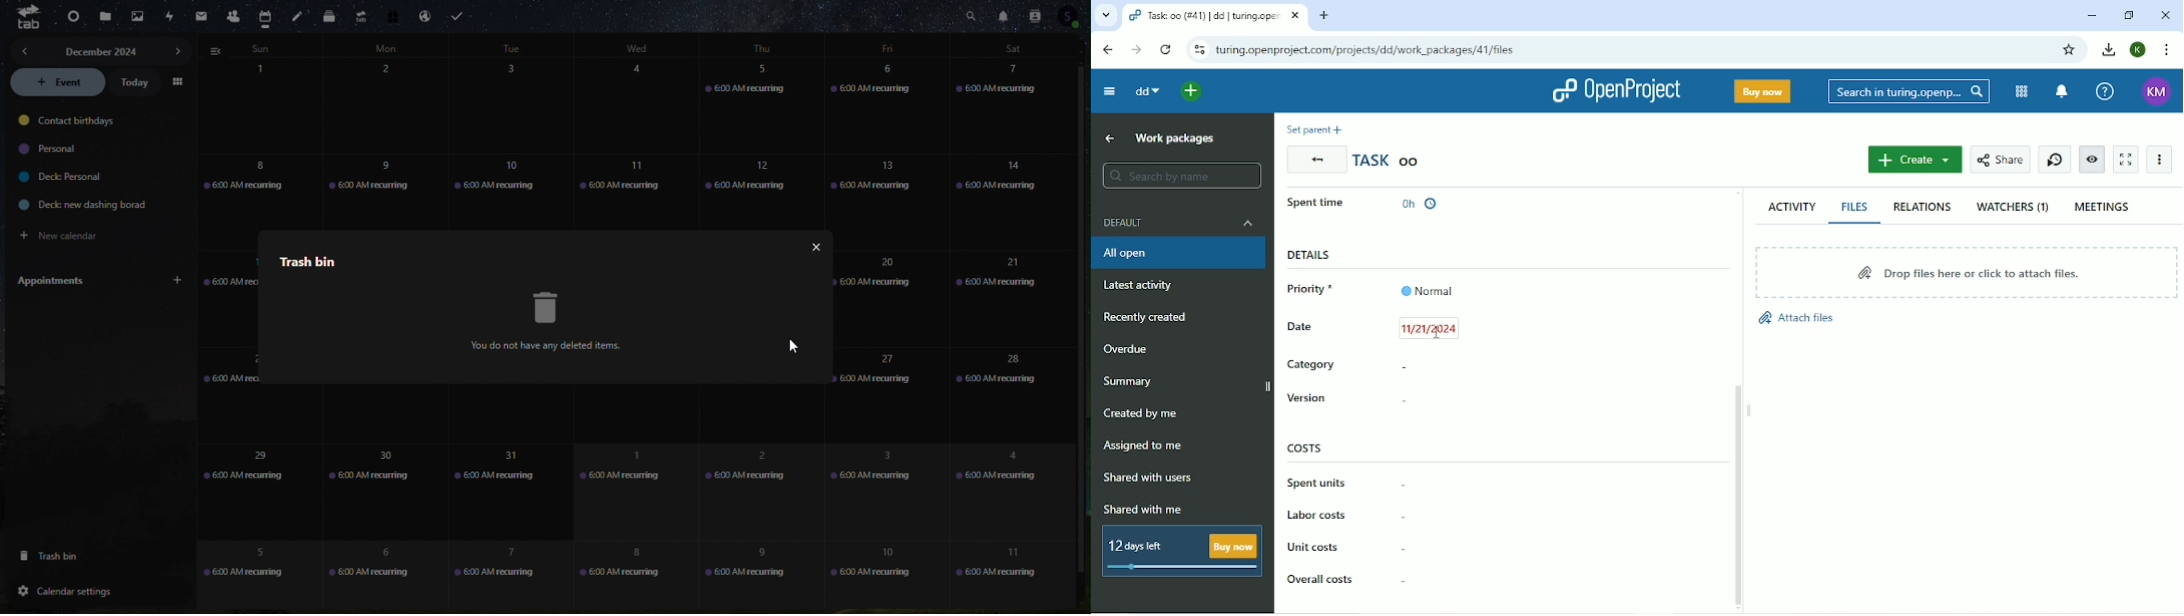  What do you see at coordinates (1000, 14) in the screenshot?
I see `notifications` at bounding box center [1000, 14].